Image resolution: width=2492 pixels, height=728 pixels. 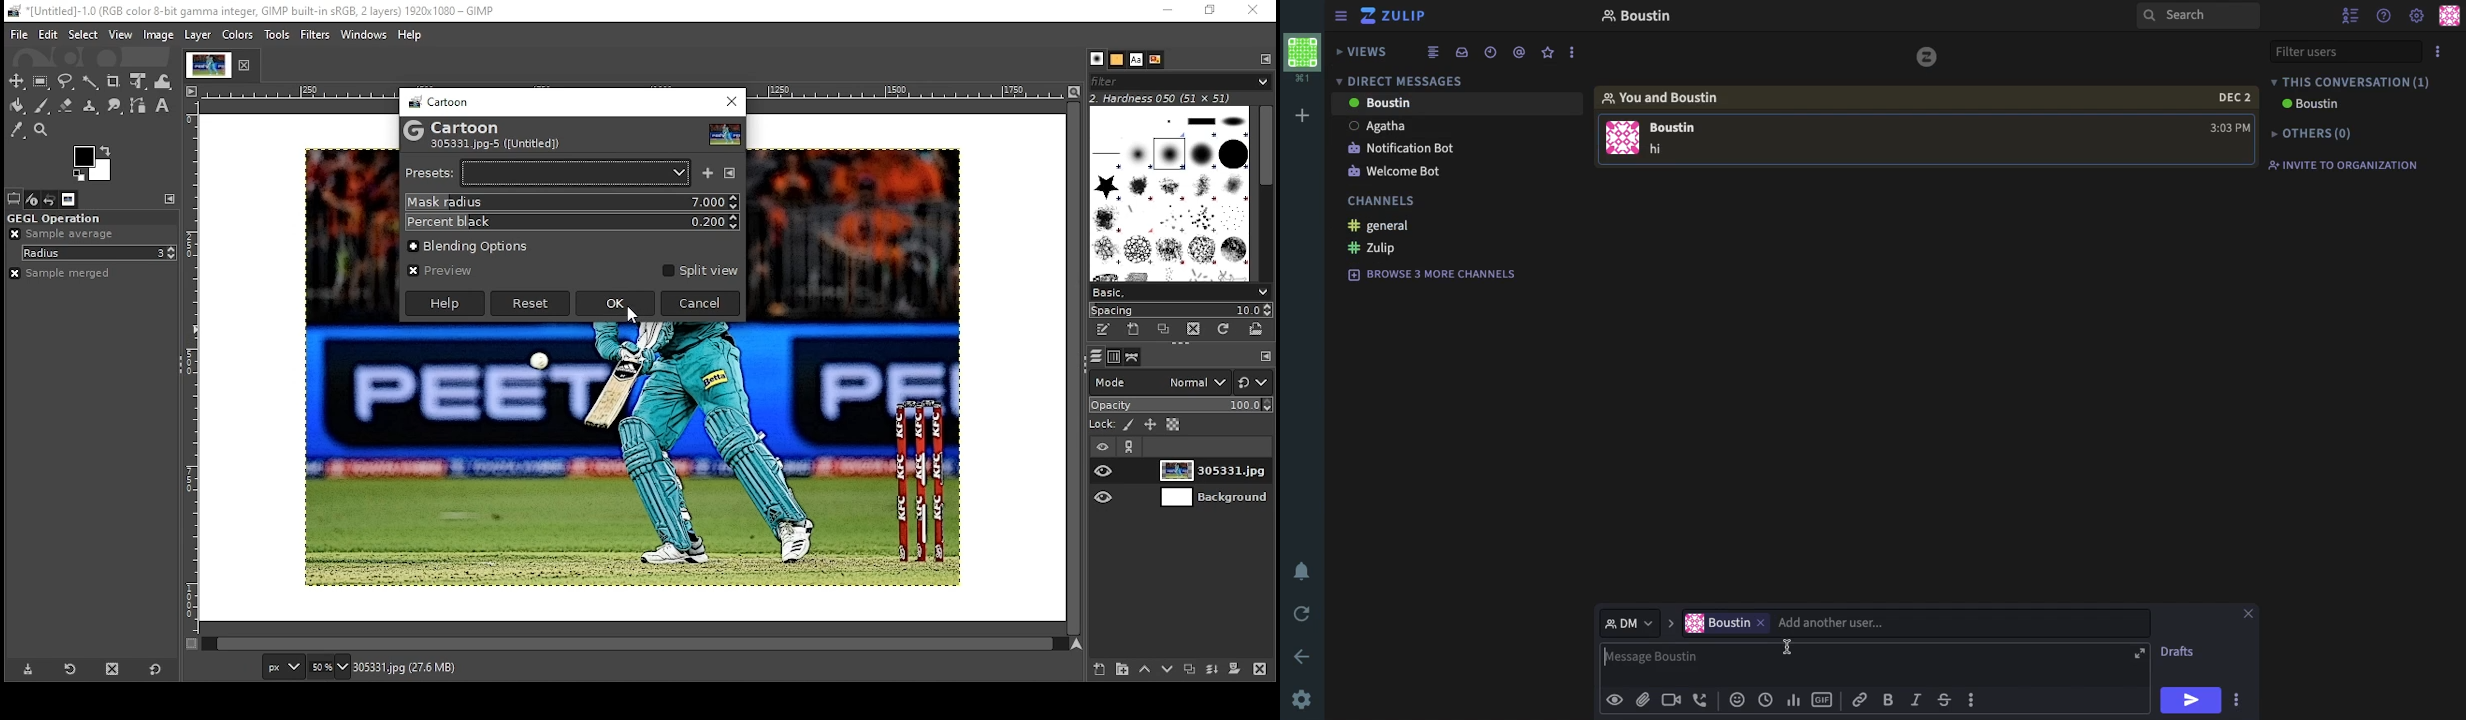 I want to click on help, so click(x=445, y=304).